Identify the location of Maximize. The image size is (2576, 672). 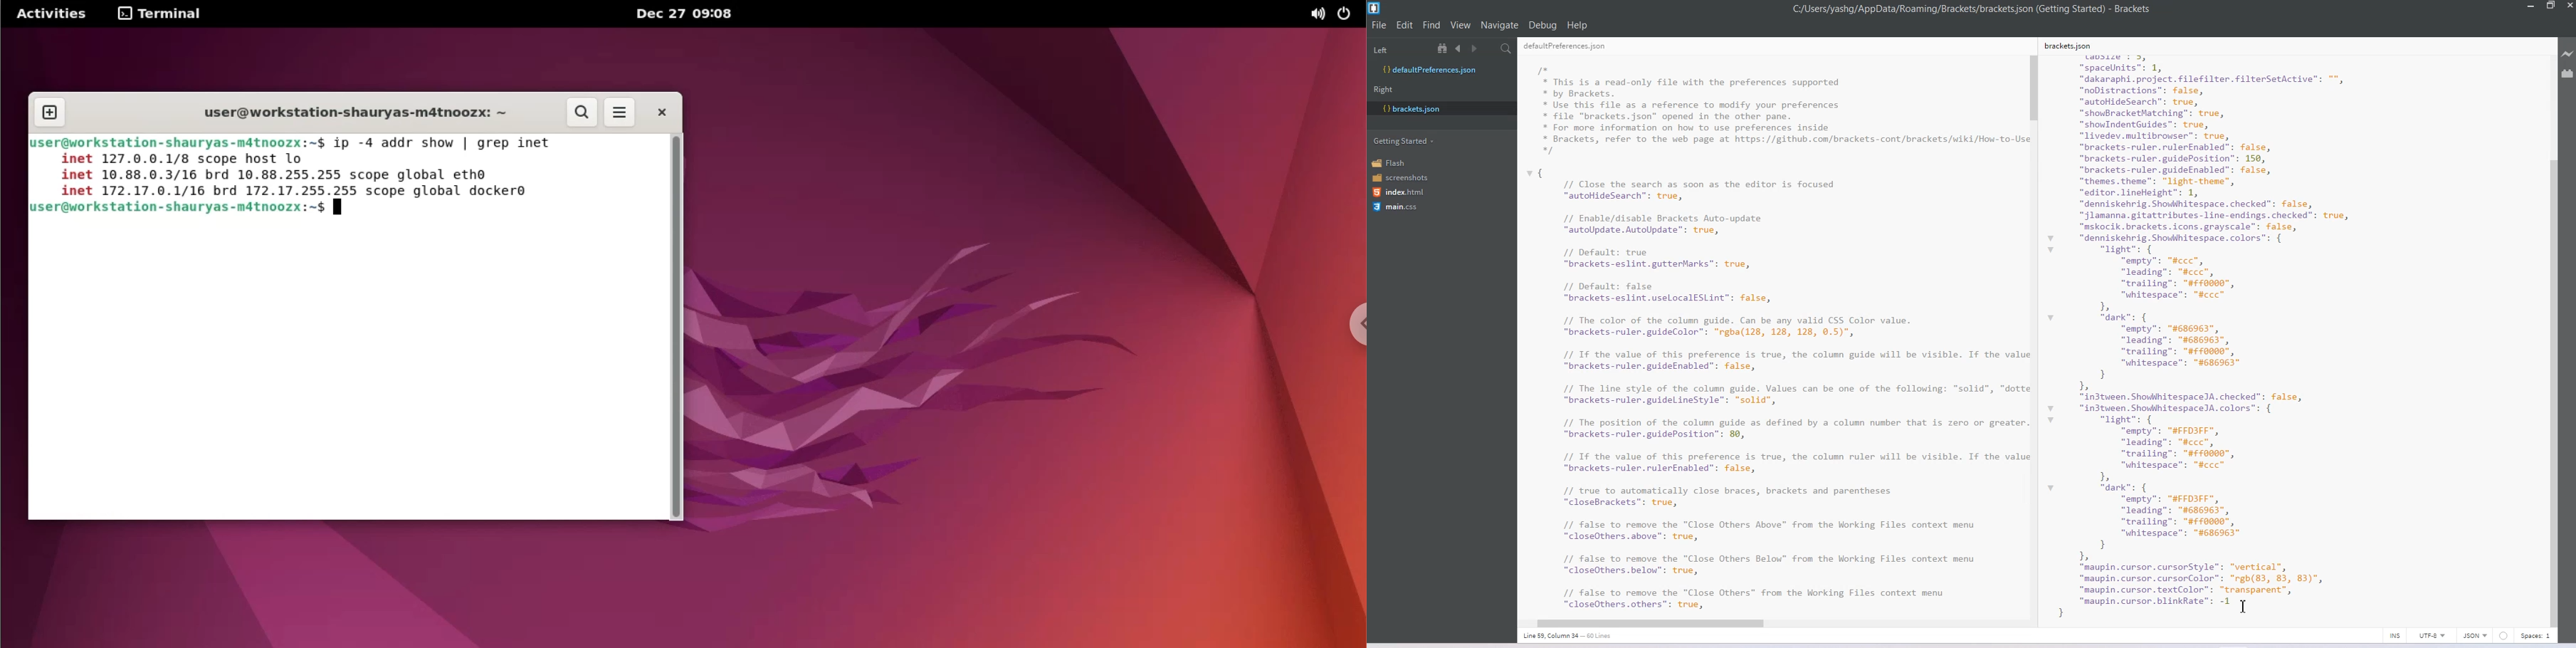
(2551, 6).